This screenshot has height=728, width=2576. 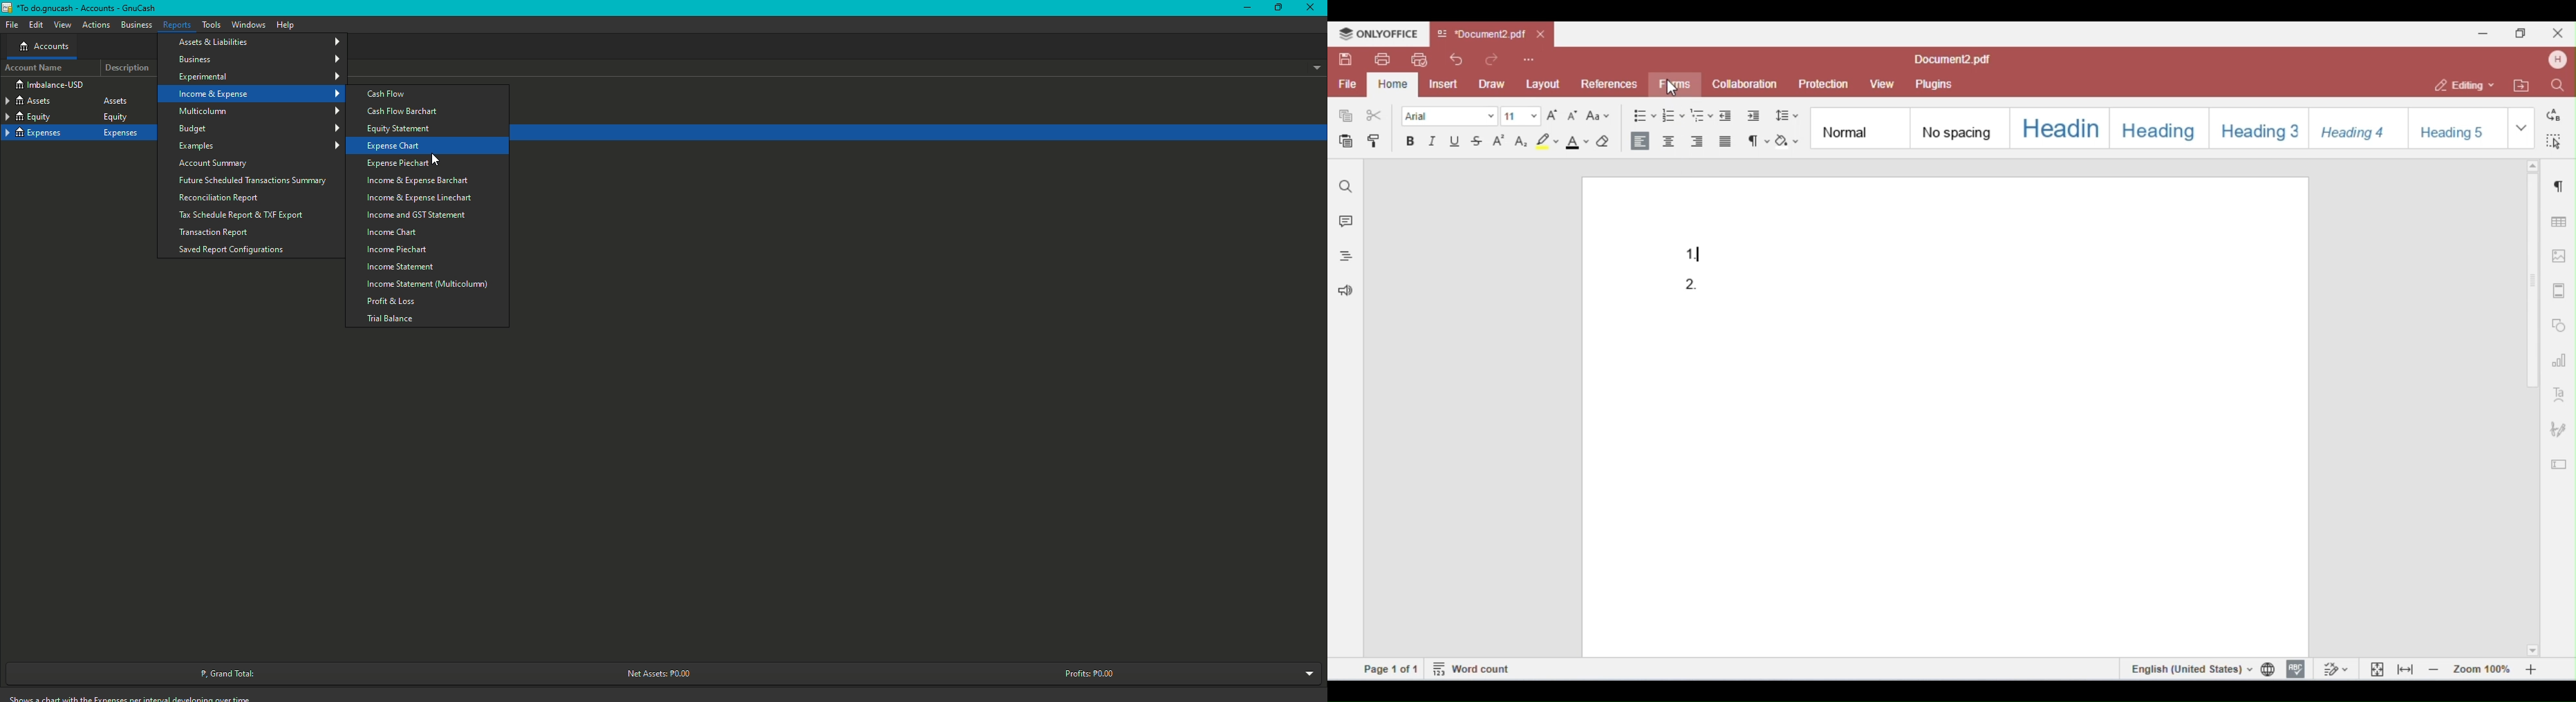 I want to click on Assets, so click(x=74, y=100).